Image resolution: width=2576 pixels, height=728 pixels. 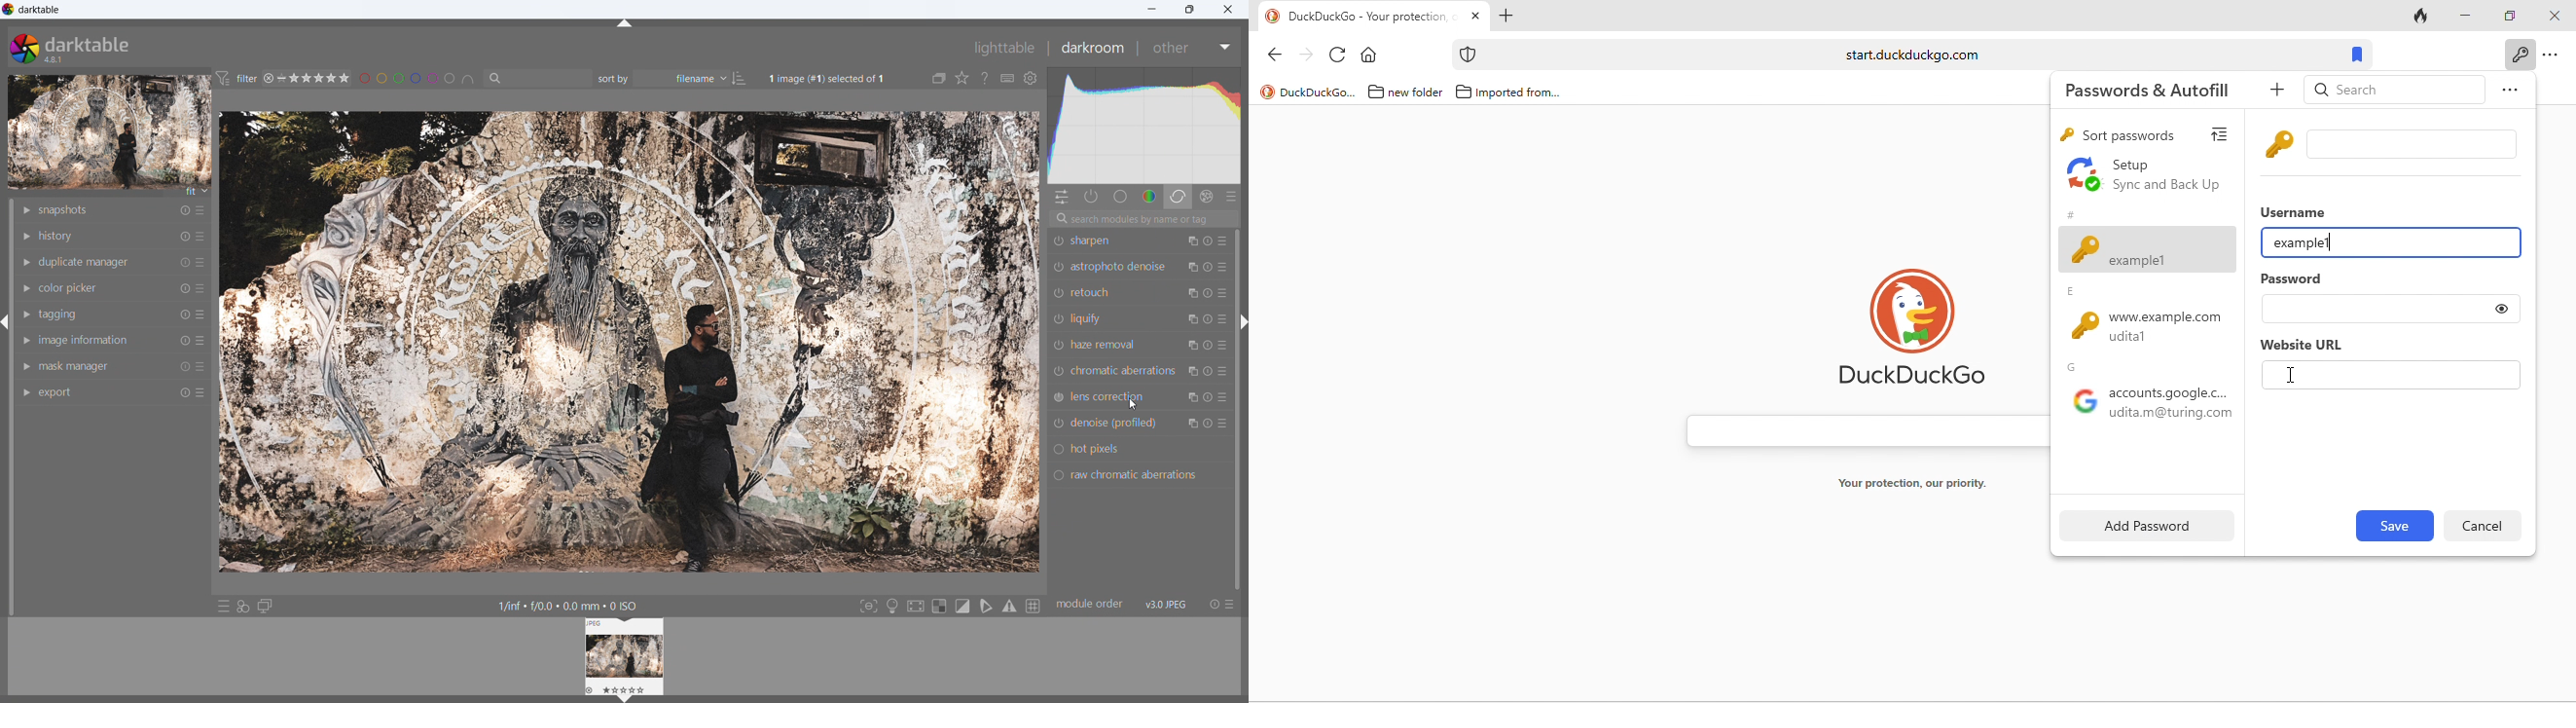 What do you see at coordinates (2301, 345) in the screenshot?
I see `website url` at bounding box center [2301, 345].